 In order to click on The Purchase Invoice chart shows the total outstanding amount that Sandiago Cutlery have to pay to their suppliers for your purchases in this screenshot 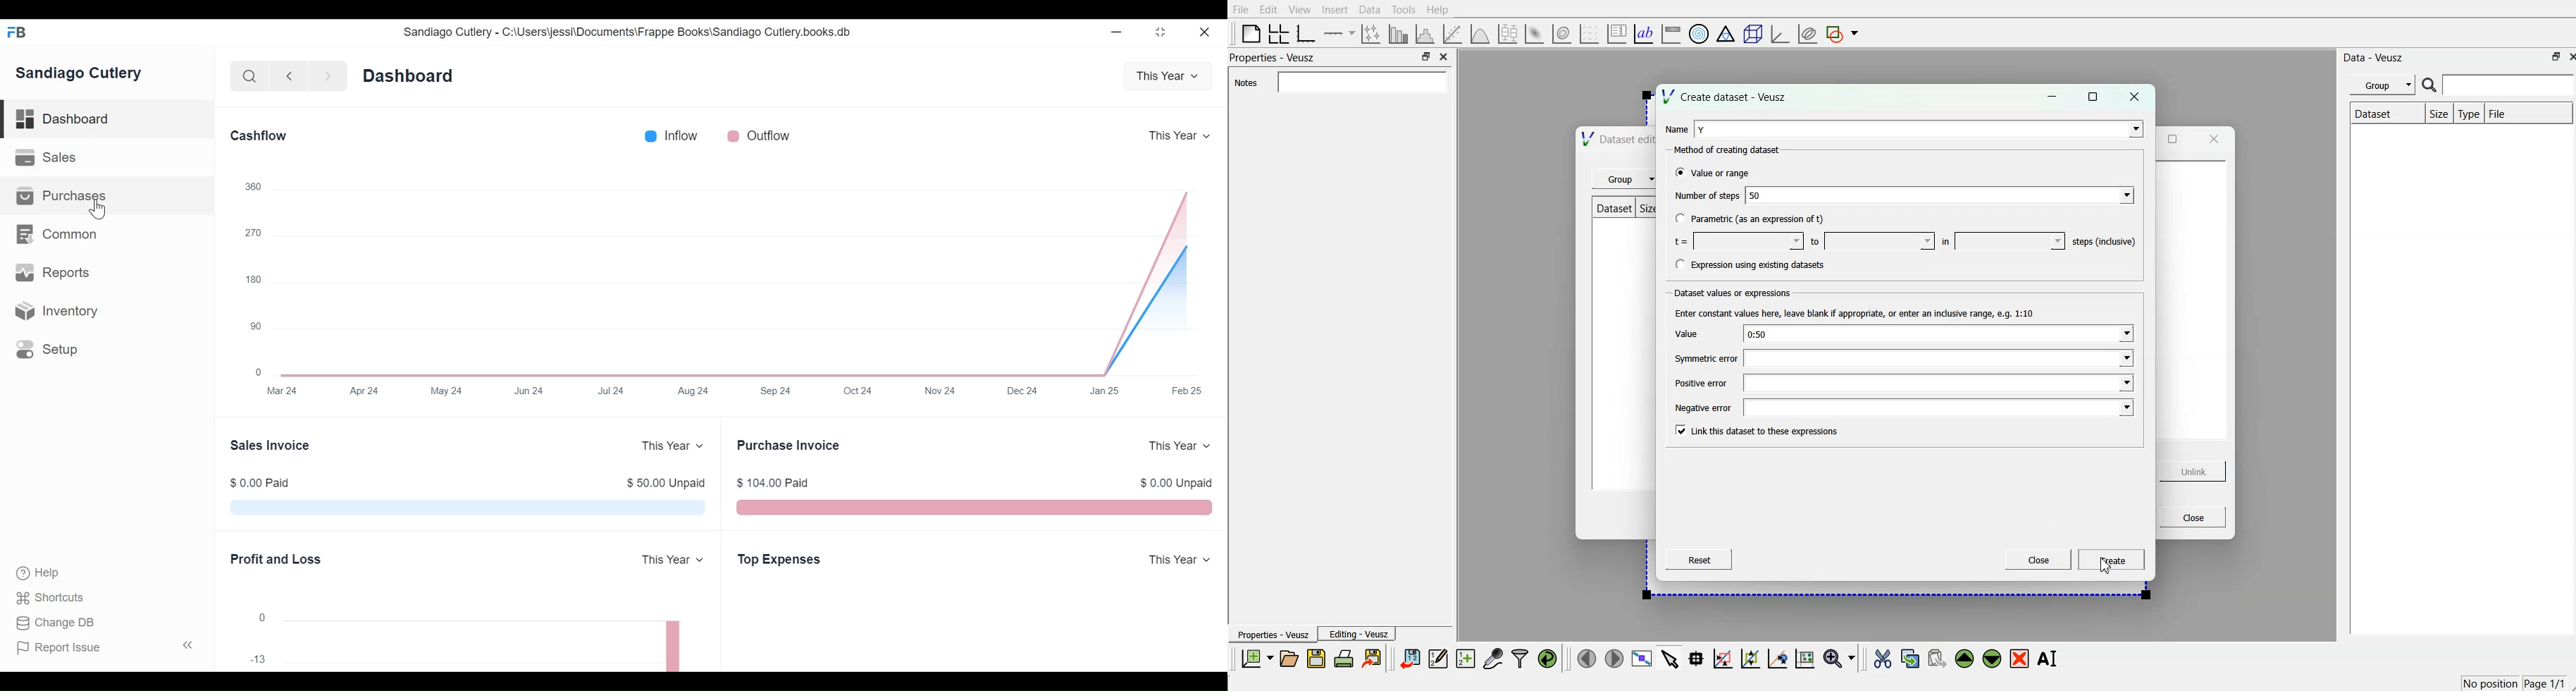, I will do `click(977, 508)`.